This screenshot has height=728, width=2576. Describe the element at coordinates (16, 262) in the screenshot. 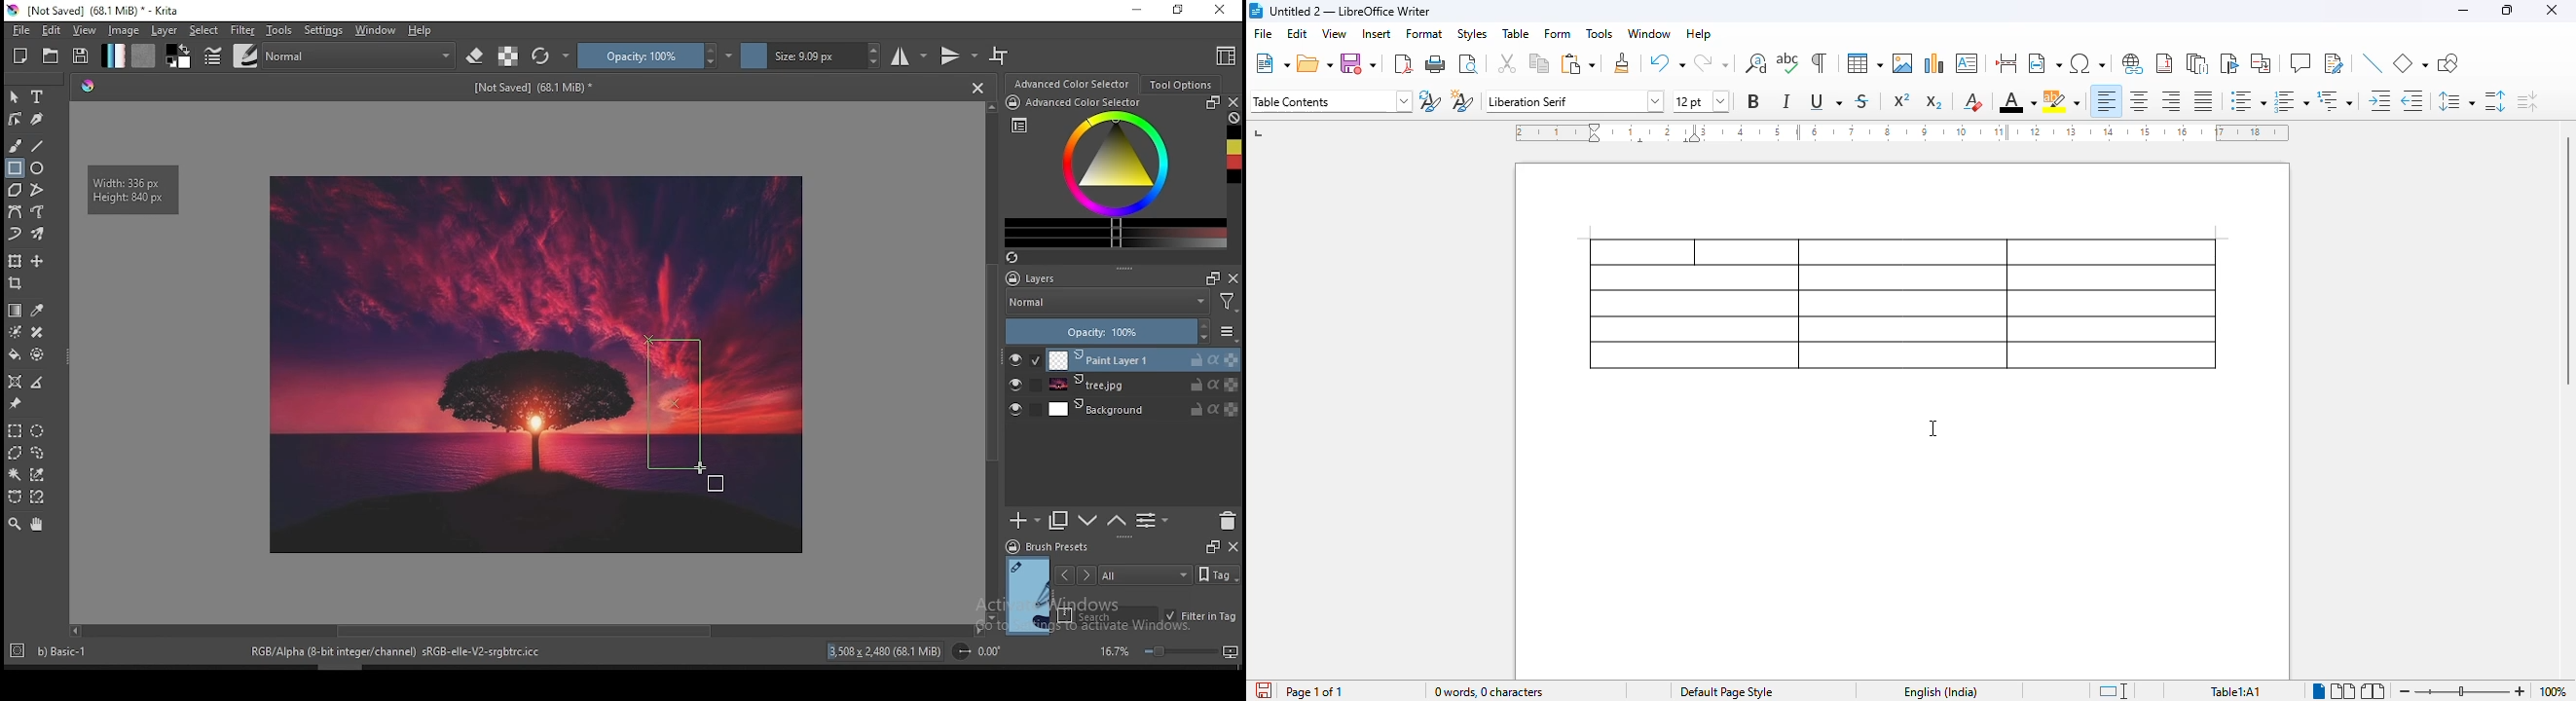

I see `transform a layer or a selection` at that location.